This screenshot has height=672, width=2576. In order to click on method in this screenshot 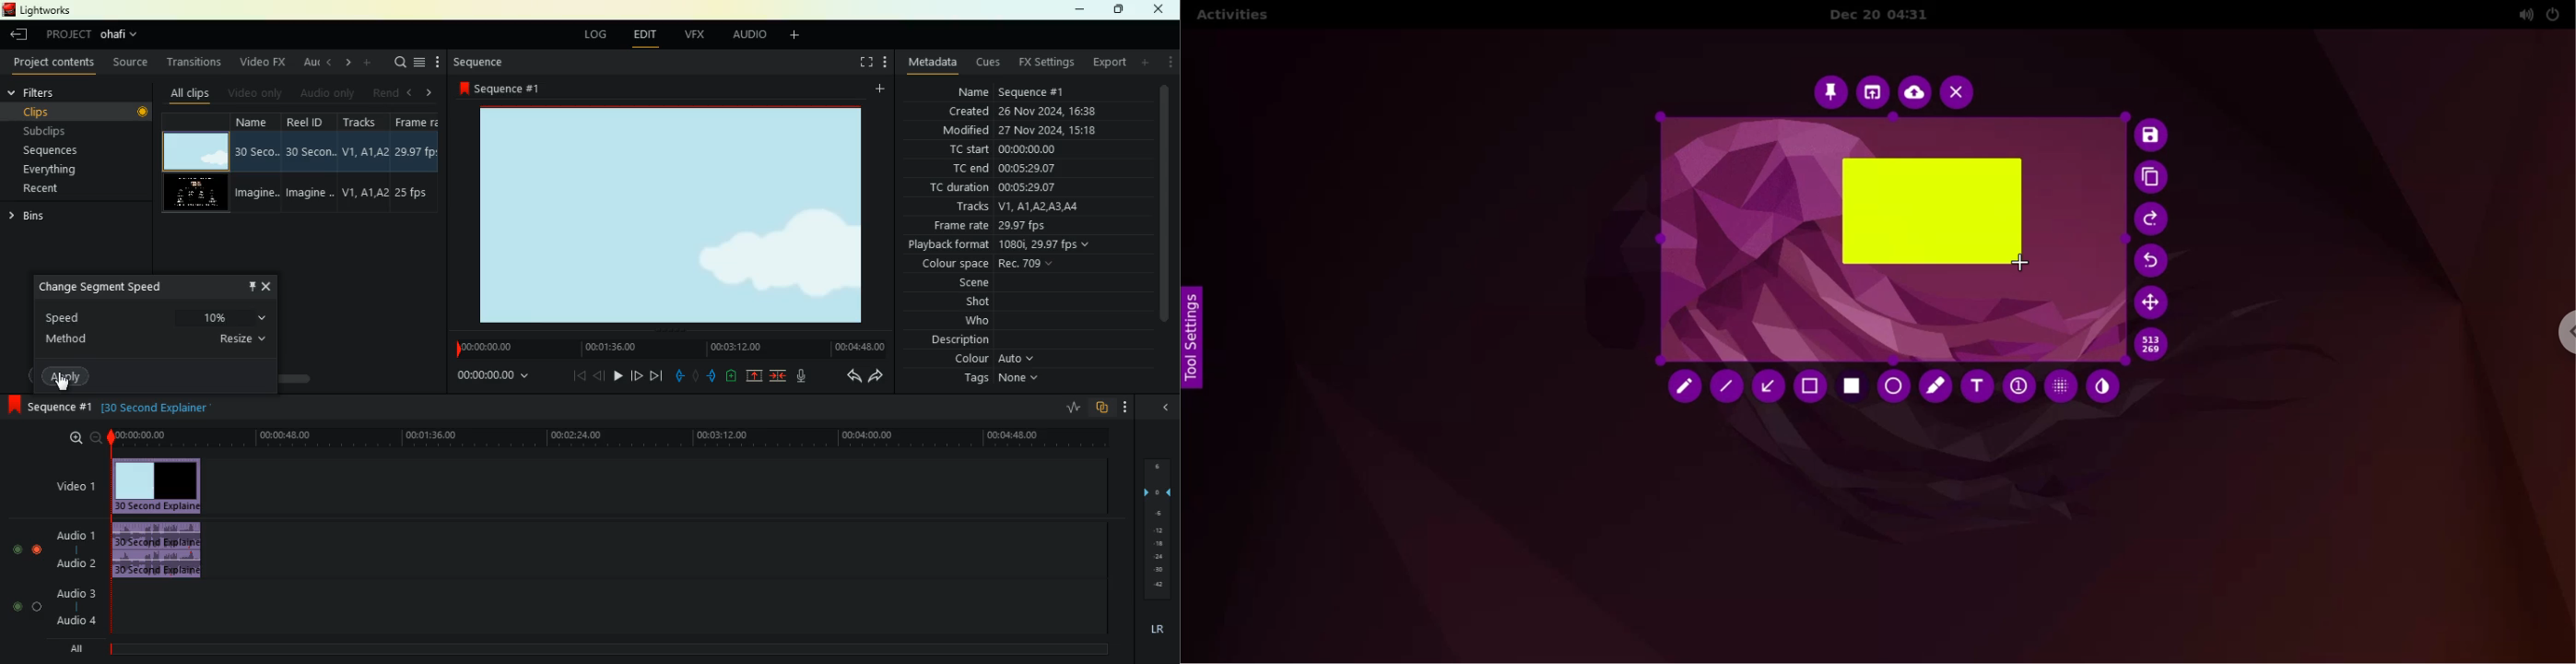, I will do `click(159, 344)`.